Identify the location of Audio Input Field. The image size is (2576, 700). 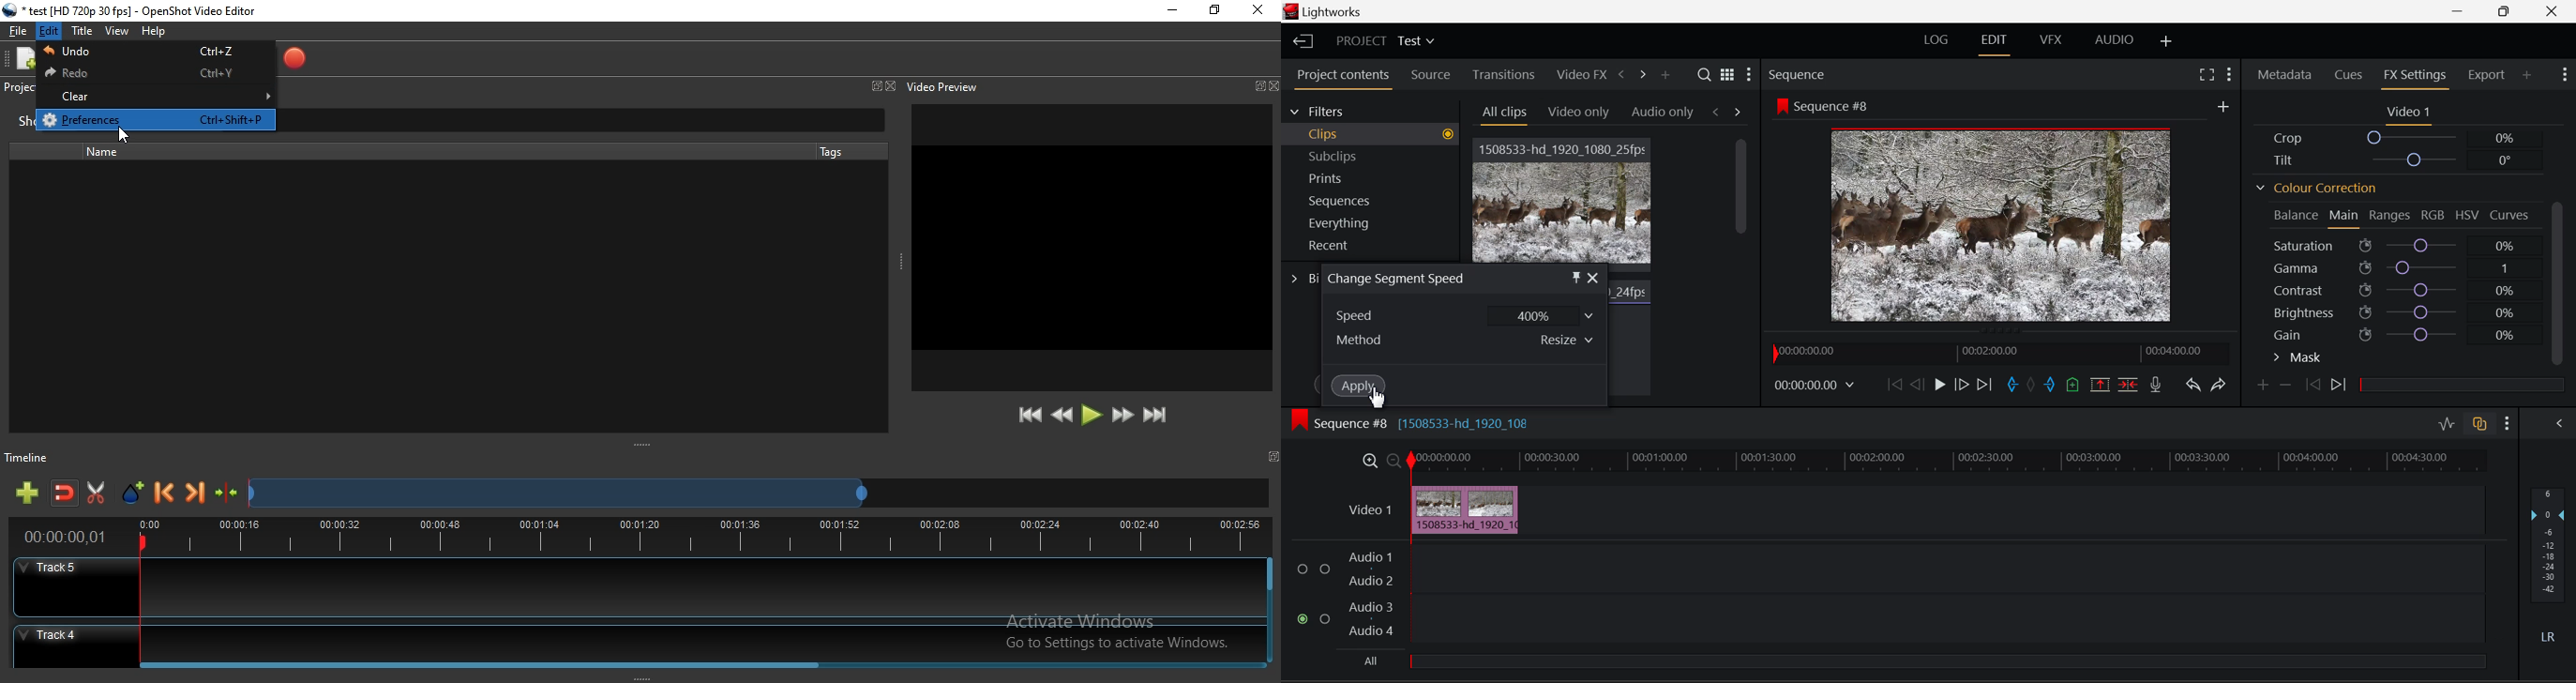
(1945, 619).